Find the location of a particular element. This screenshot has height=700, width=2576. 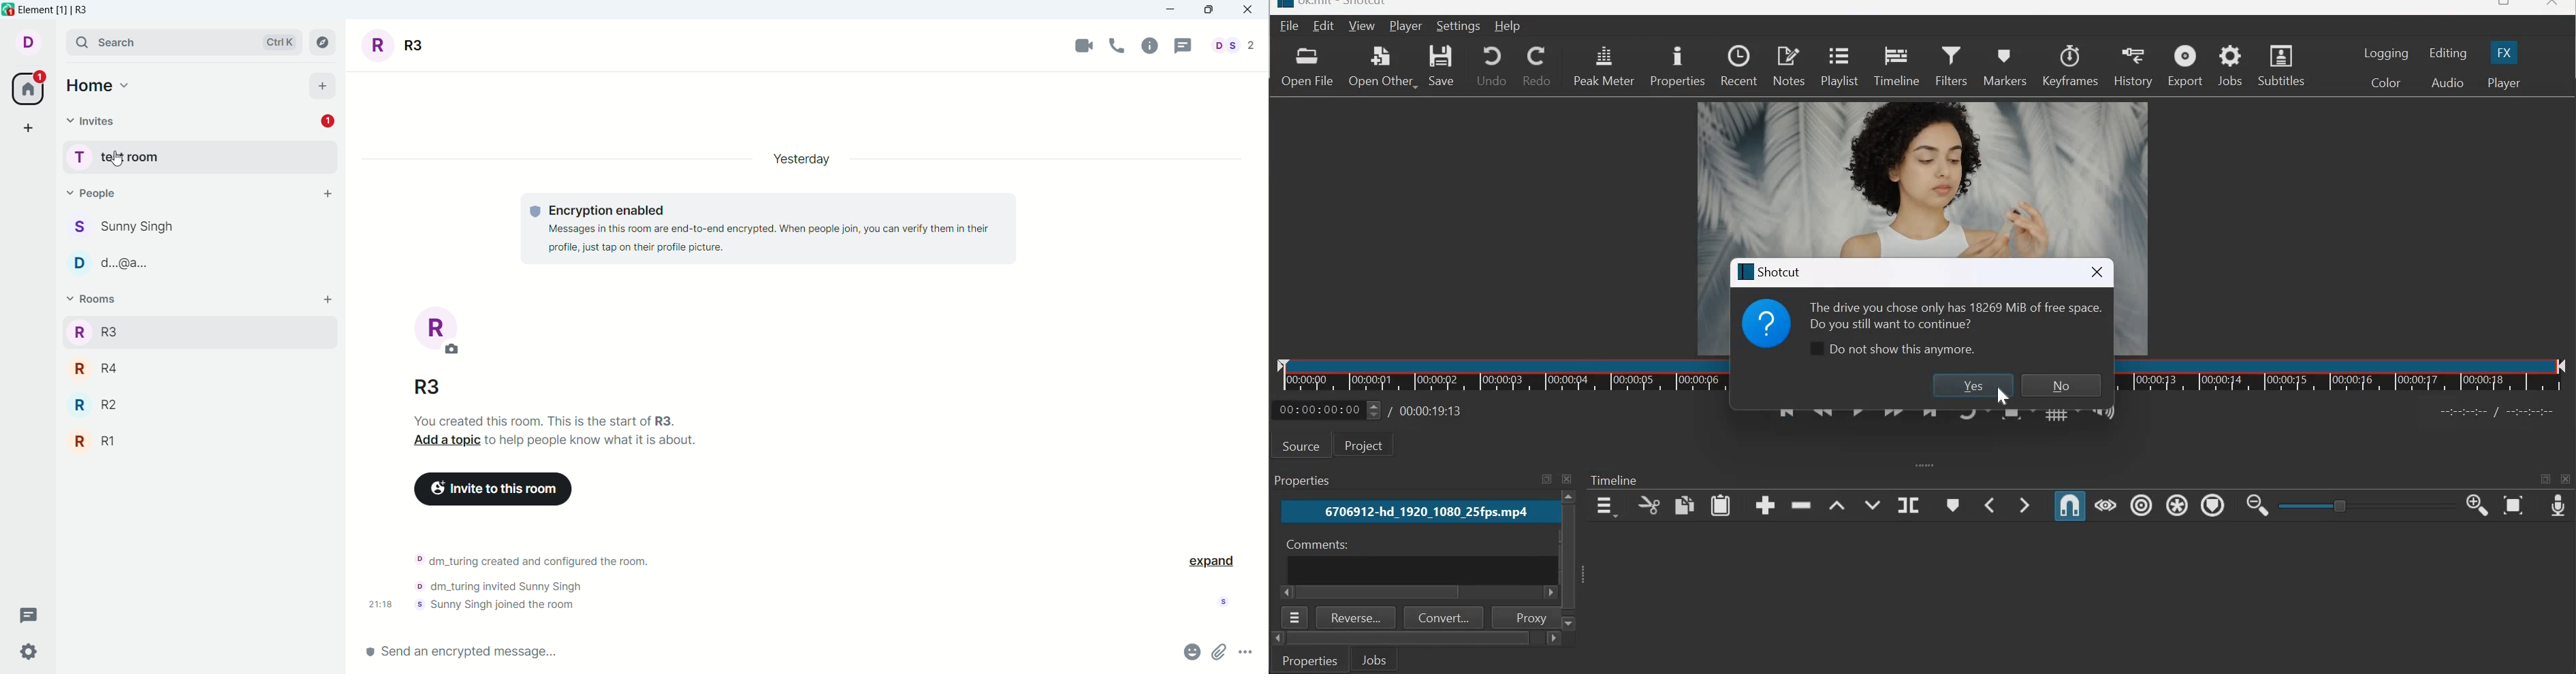

add room is located at coordinates (328, 299).